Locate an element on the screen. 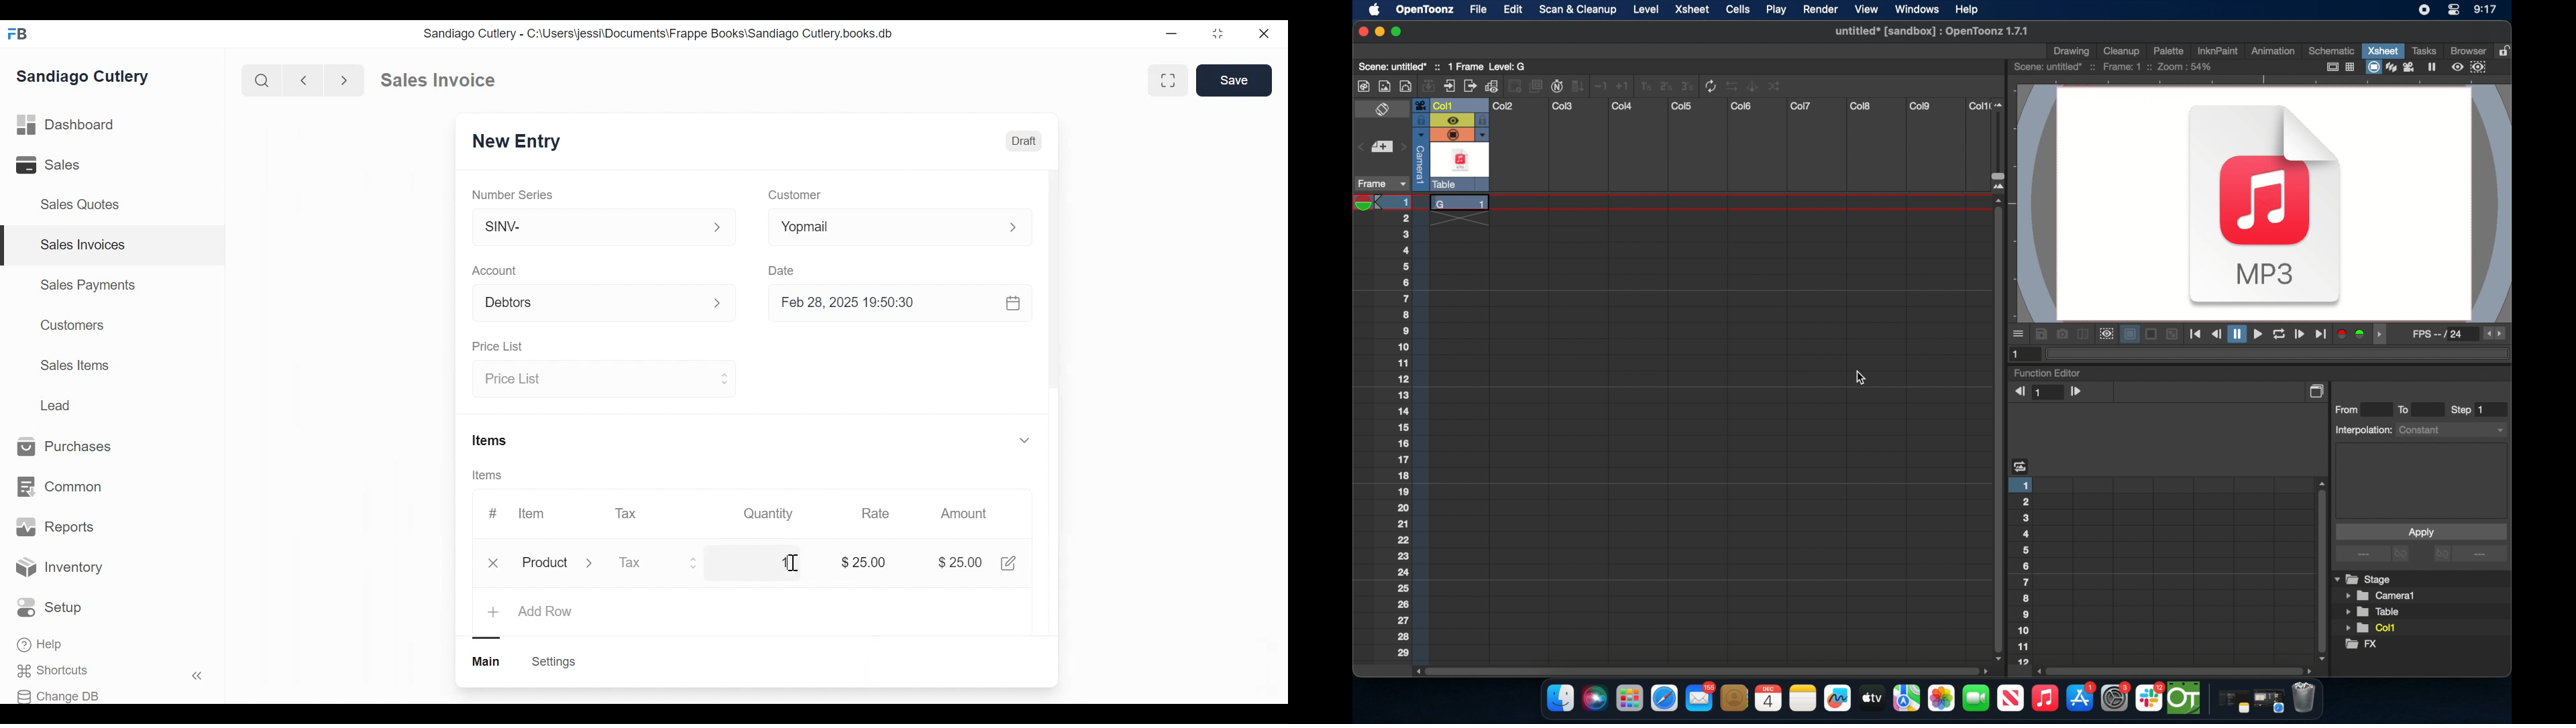 The height and width of the screenshot is (728, 2576). Price List is located at coordinates (602, 380).